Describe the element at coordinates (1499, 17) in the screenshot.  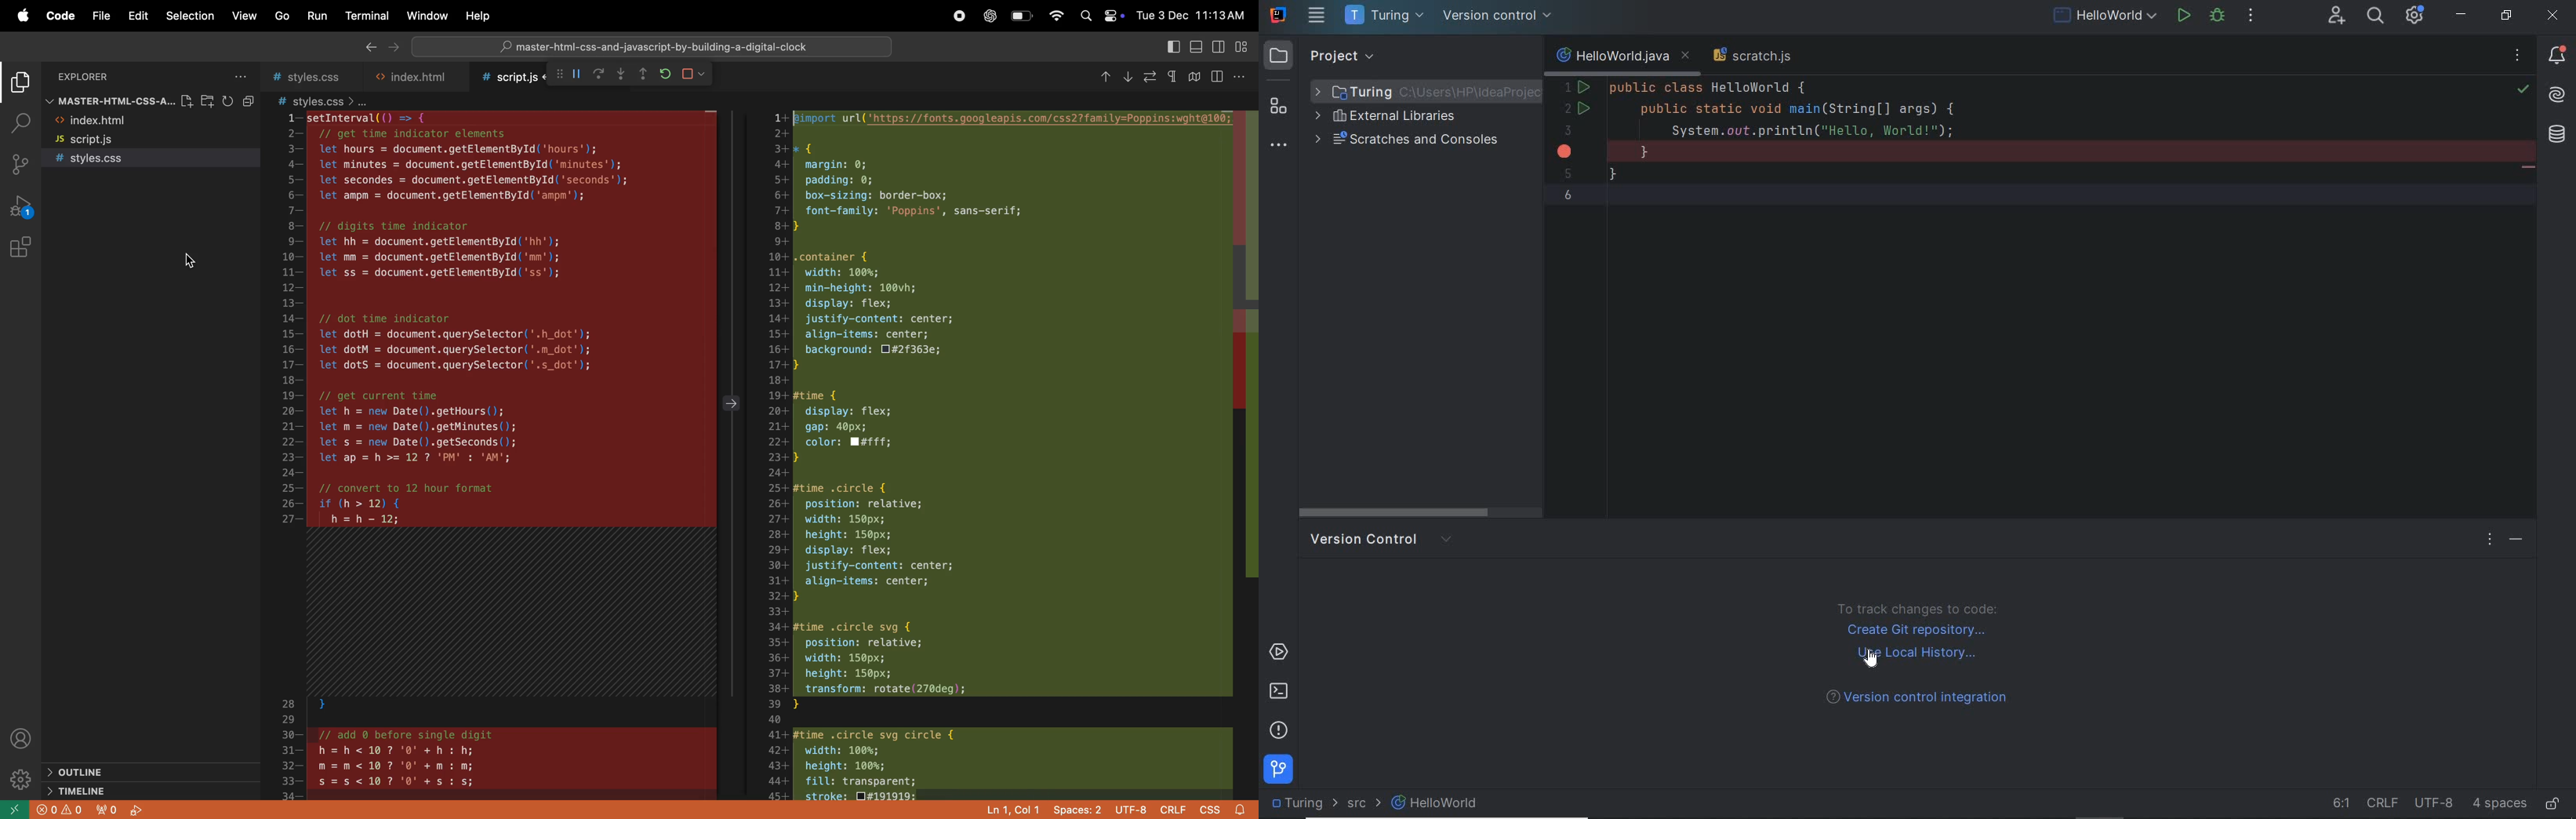
I see `version control` at that location.